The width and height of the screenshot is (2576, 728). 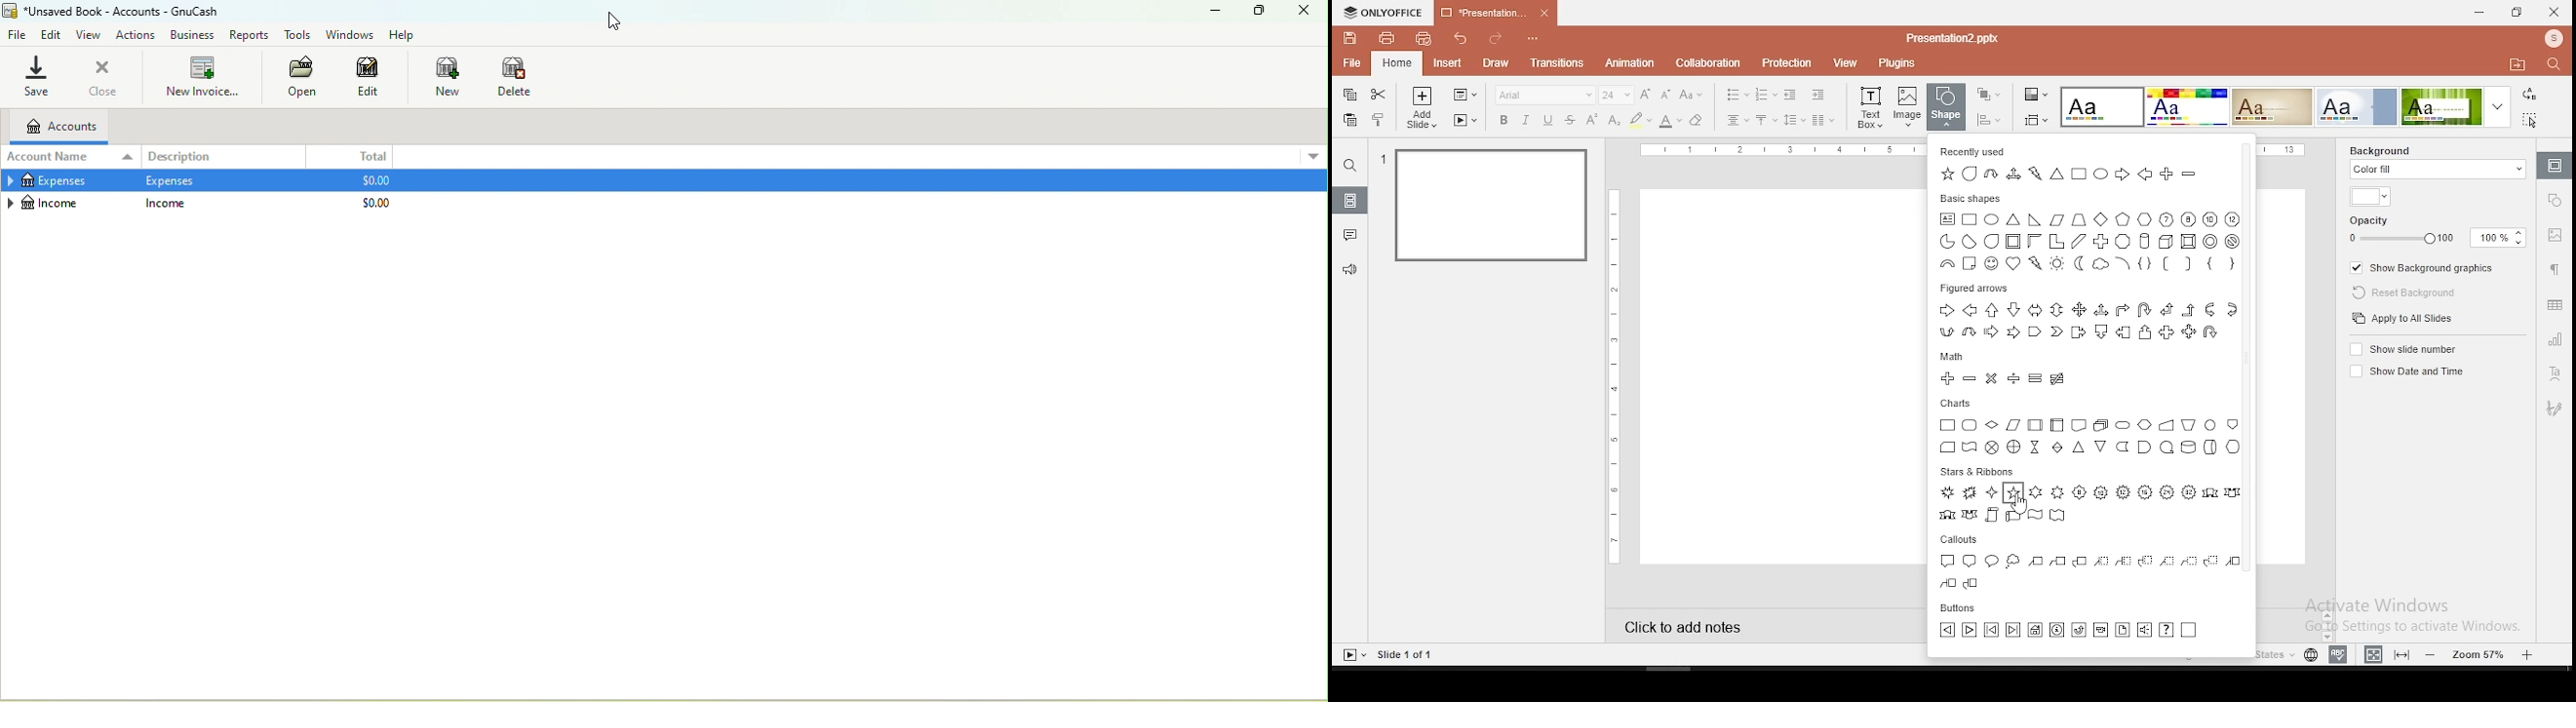 What do you see at coordinates (2090, 320) in the screenshot?
I see `figured arrows` at bounding box center [2090, 320].